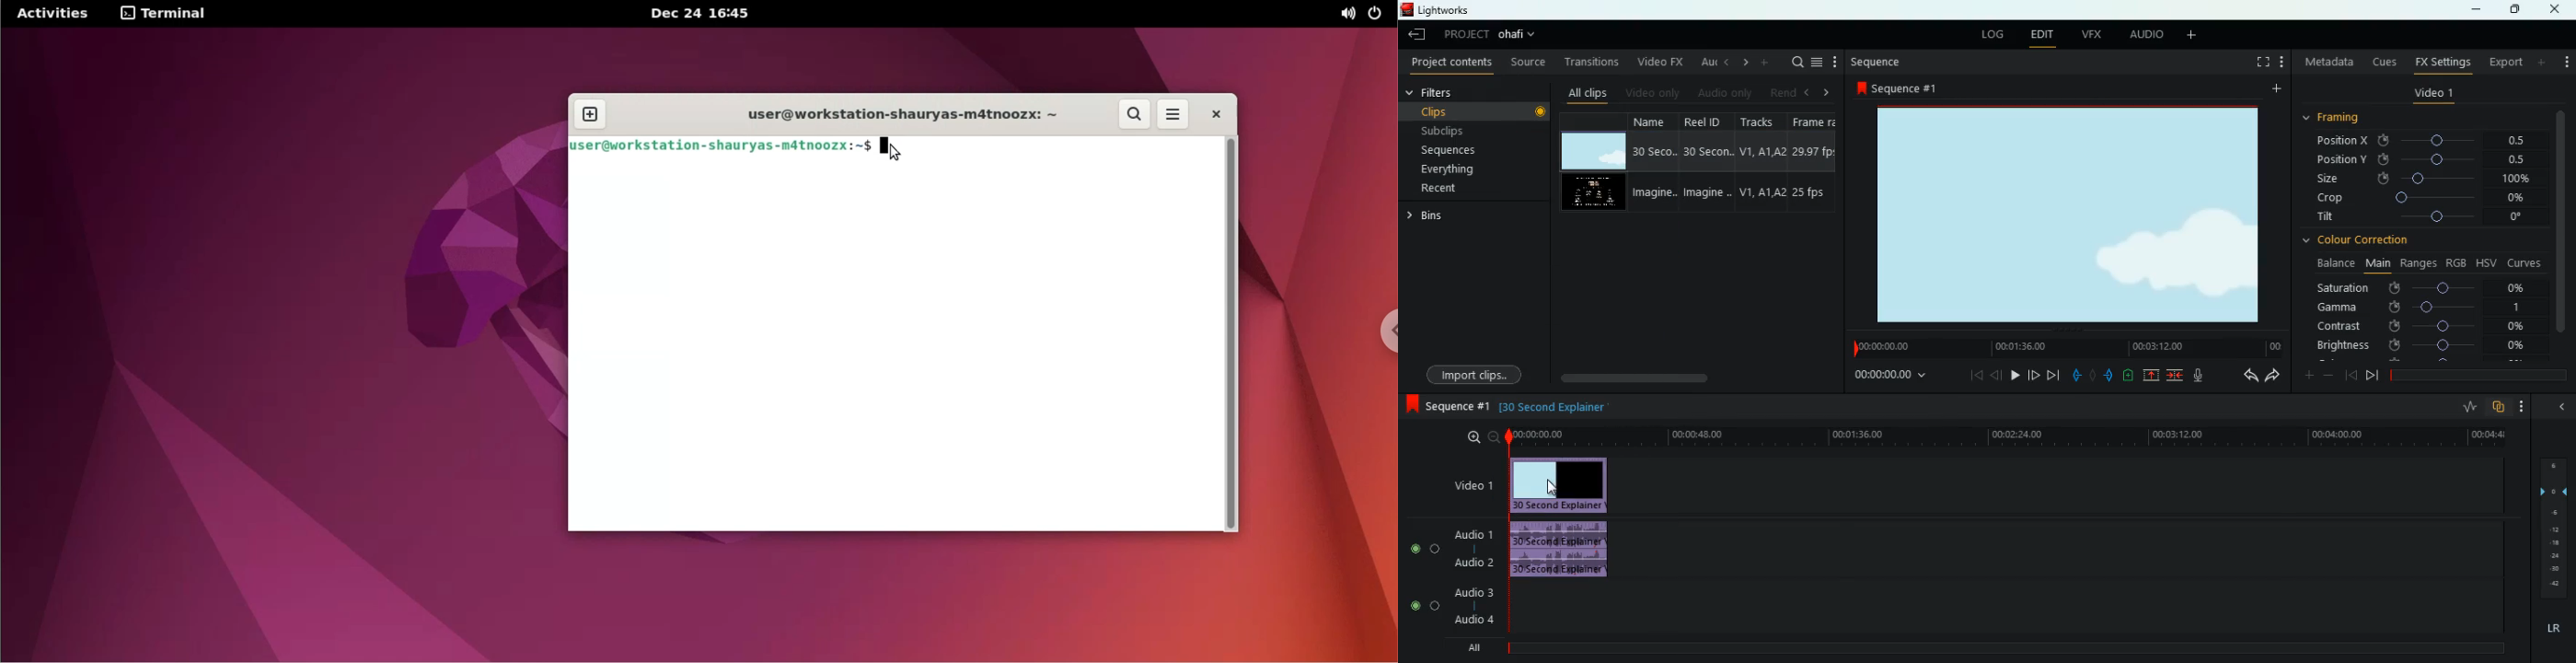 The height and width of the screenshot is (672, 2576). Describe the element at coordinates (1805, 90) in the screenshot. I see `left` at that location.